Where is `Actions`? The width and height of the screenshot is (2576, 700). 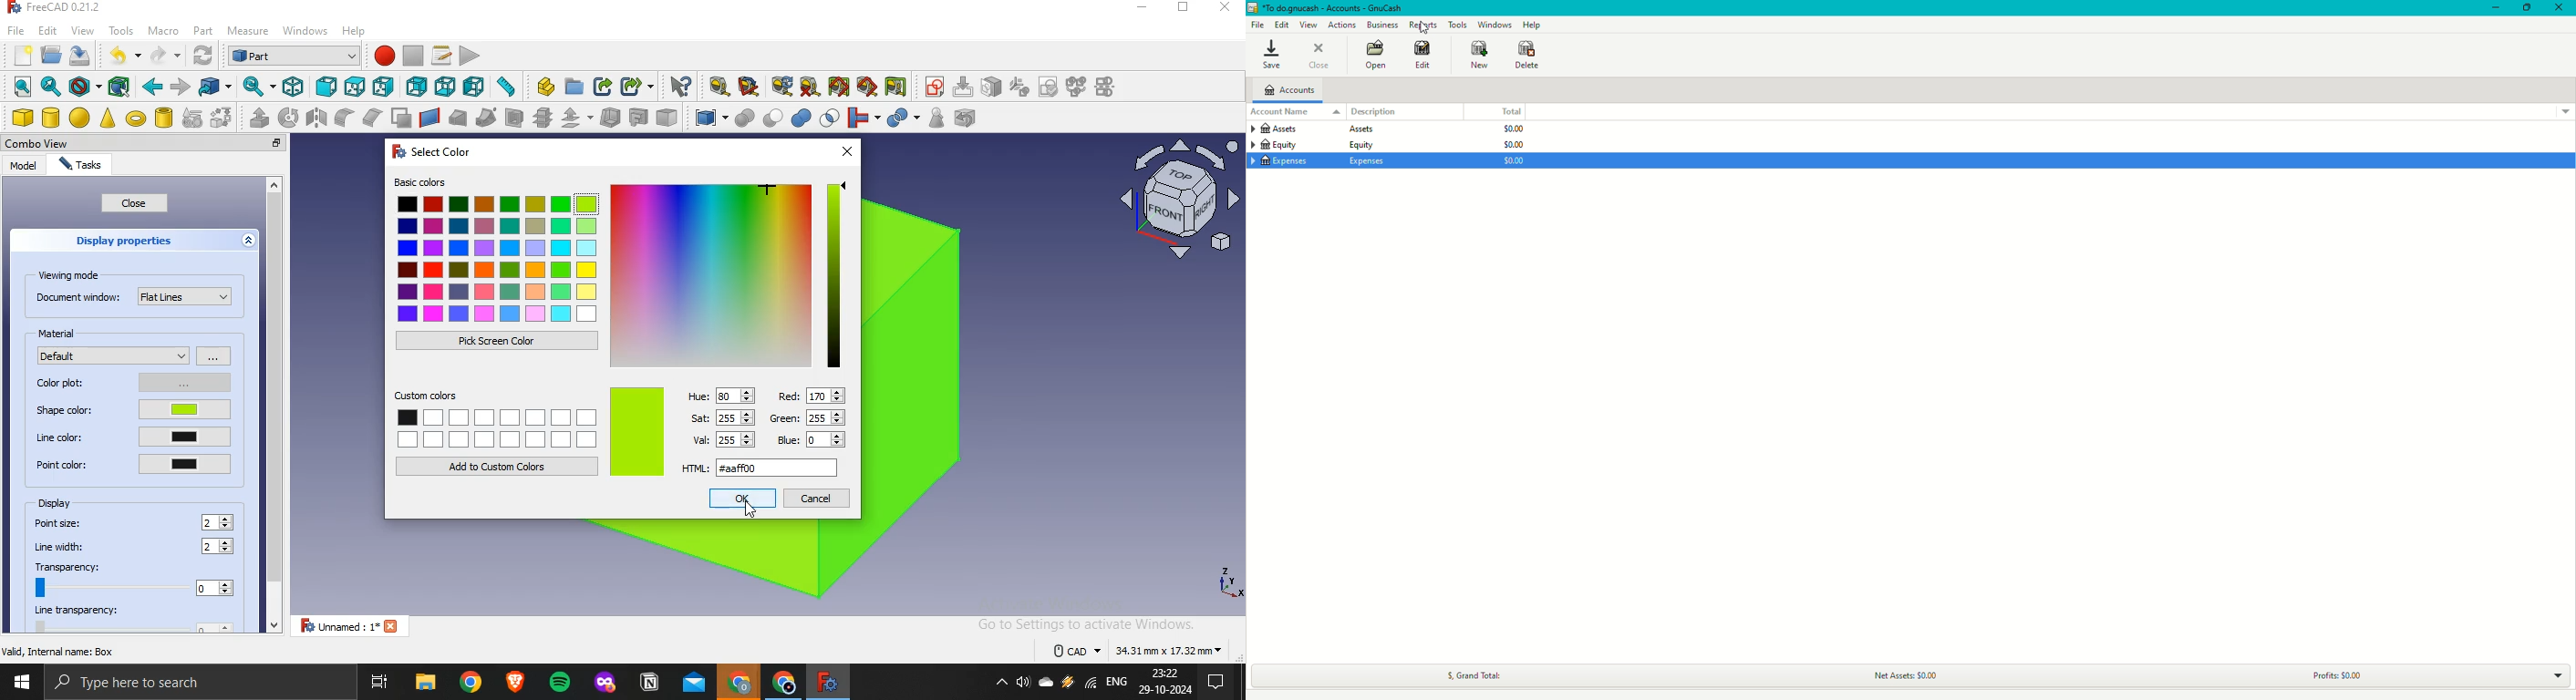 Actions is located at coordinates (1343, 24).